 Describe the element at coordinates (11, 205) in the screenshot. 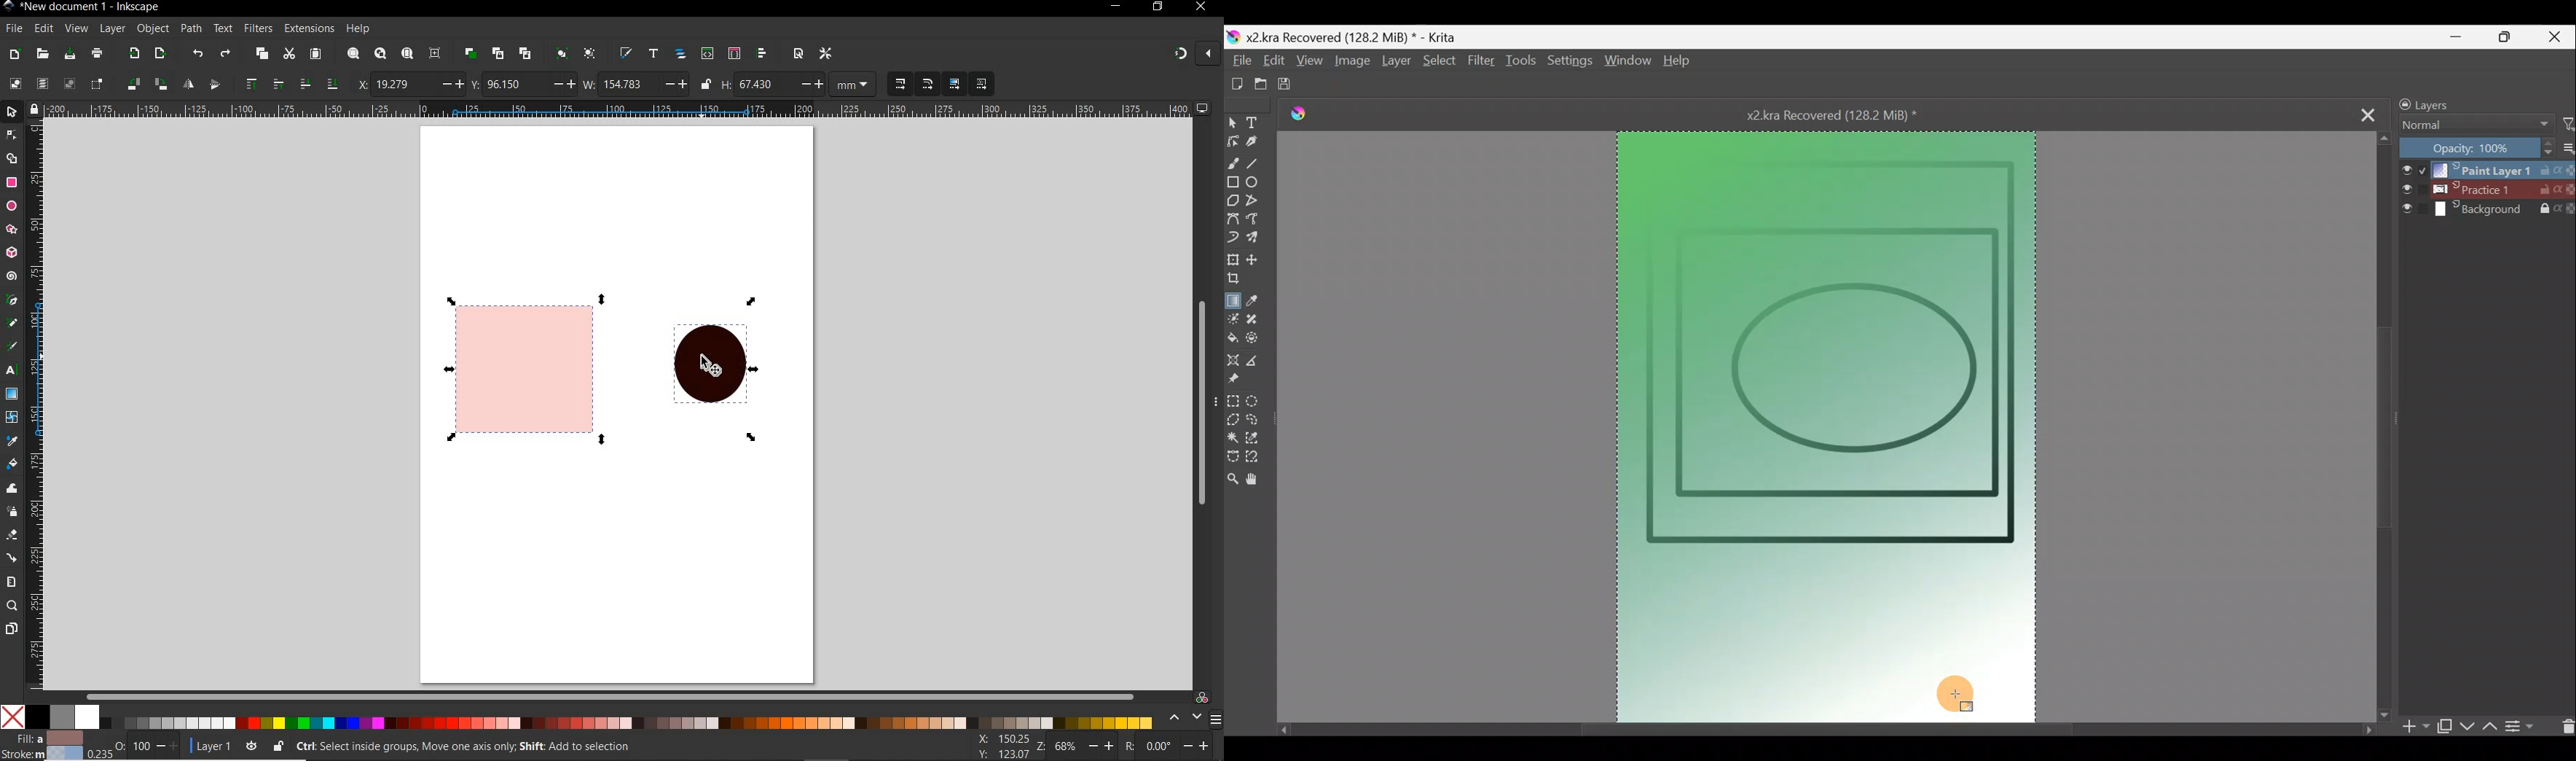

I see `ellipse ,arc tool` at that location.